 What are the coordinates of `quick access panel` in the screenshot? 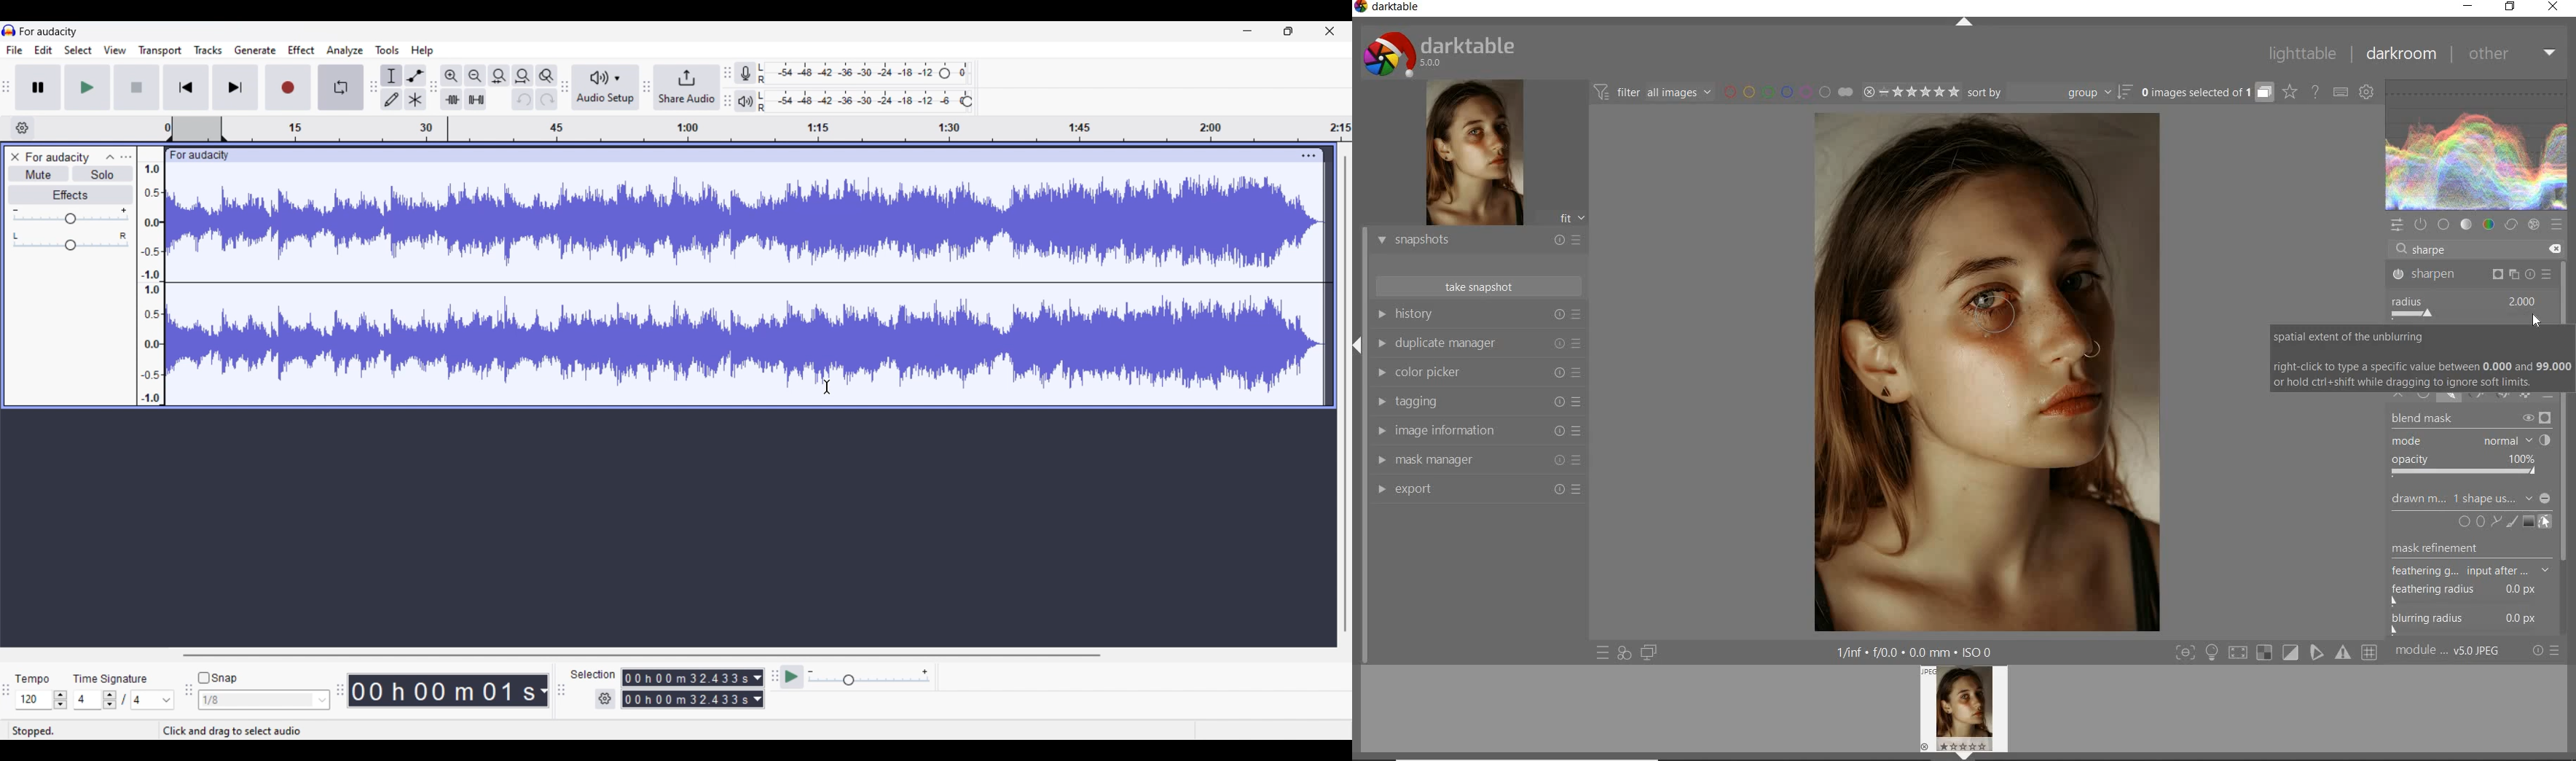 It's located at (2398, 225).